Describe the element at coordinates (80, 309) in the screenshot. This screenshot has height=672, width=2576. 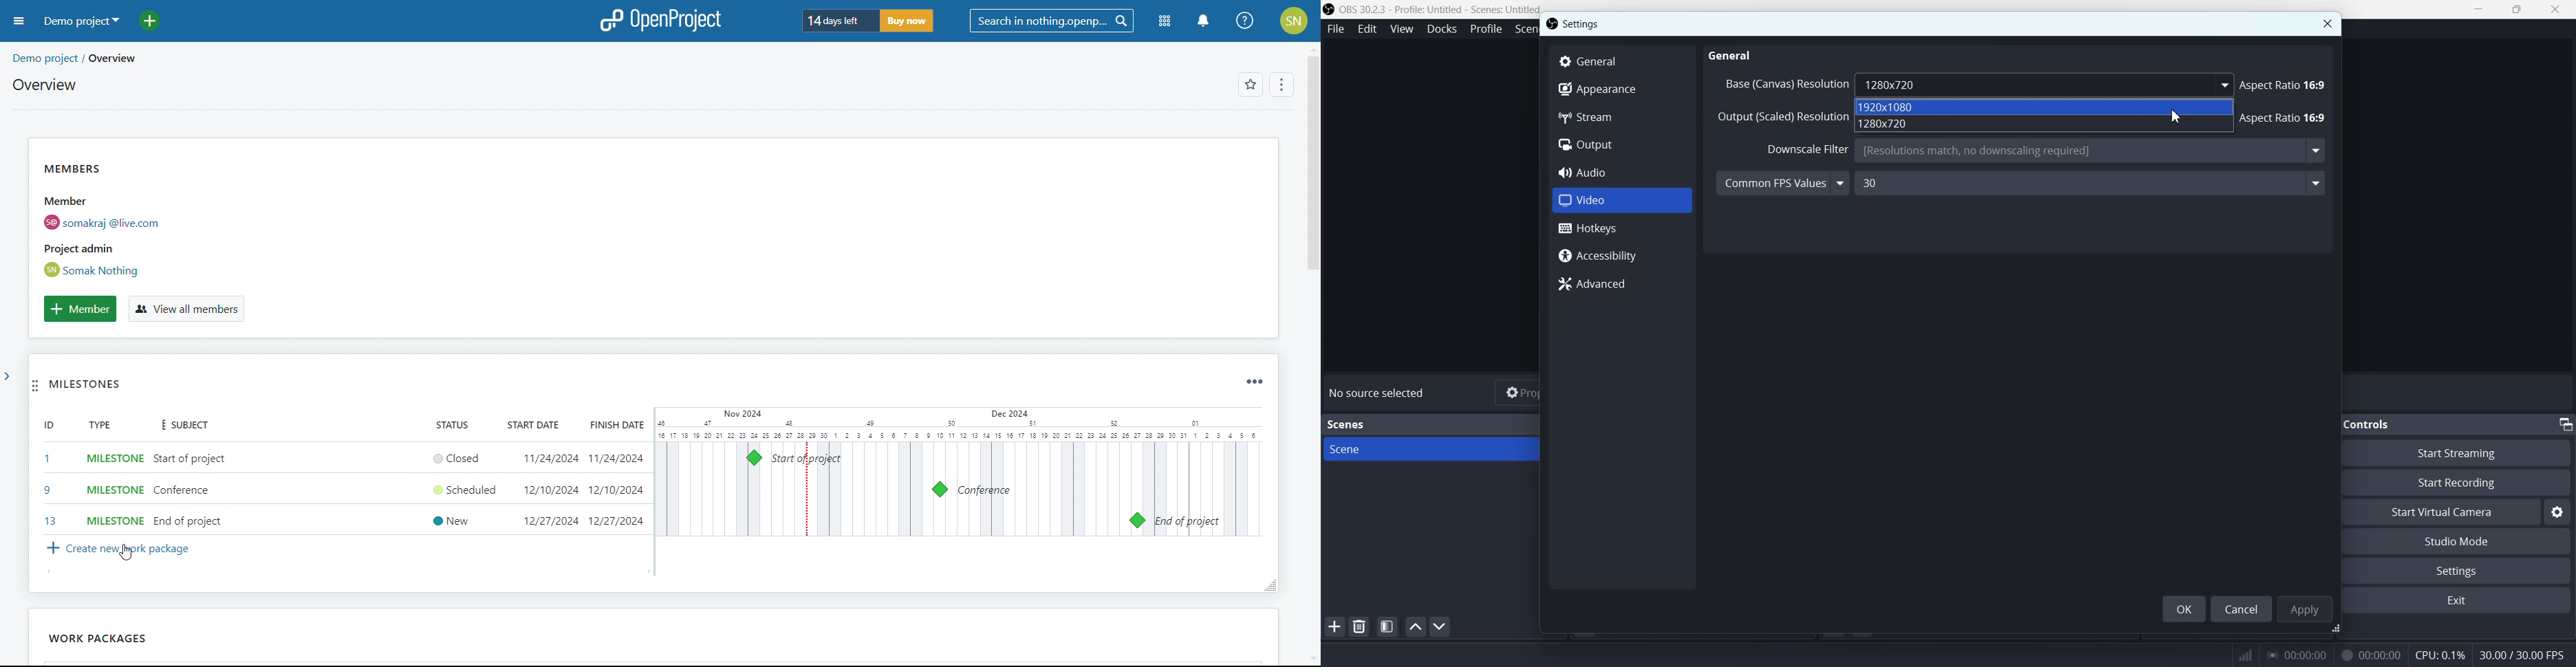
I see `add member` at that location.